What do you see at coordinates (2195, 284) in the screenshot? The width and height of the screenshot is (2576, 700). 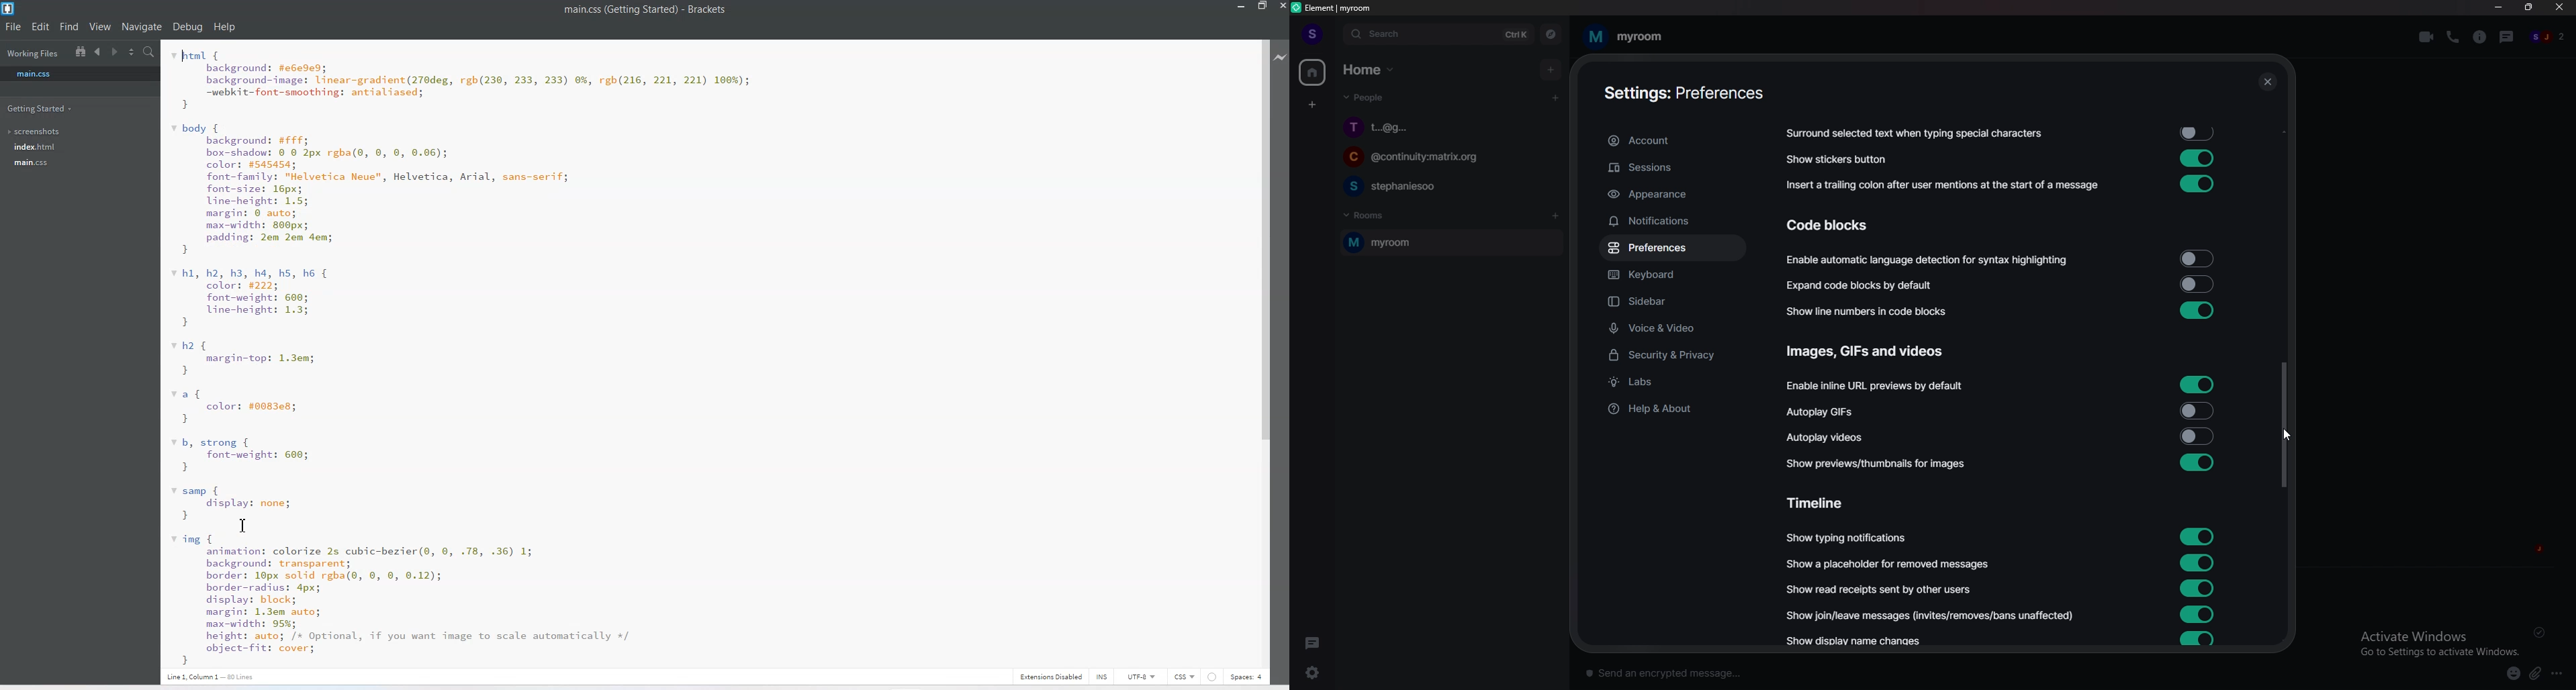 I see `toggle` at bounding box center [2195, 284].